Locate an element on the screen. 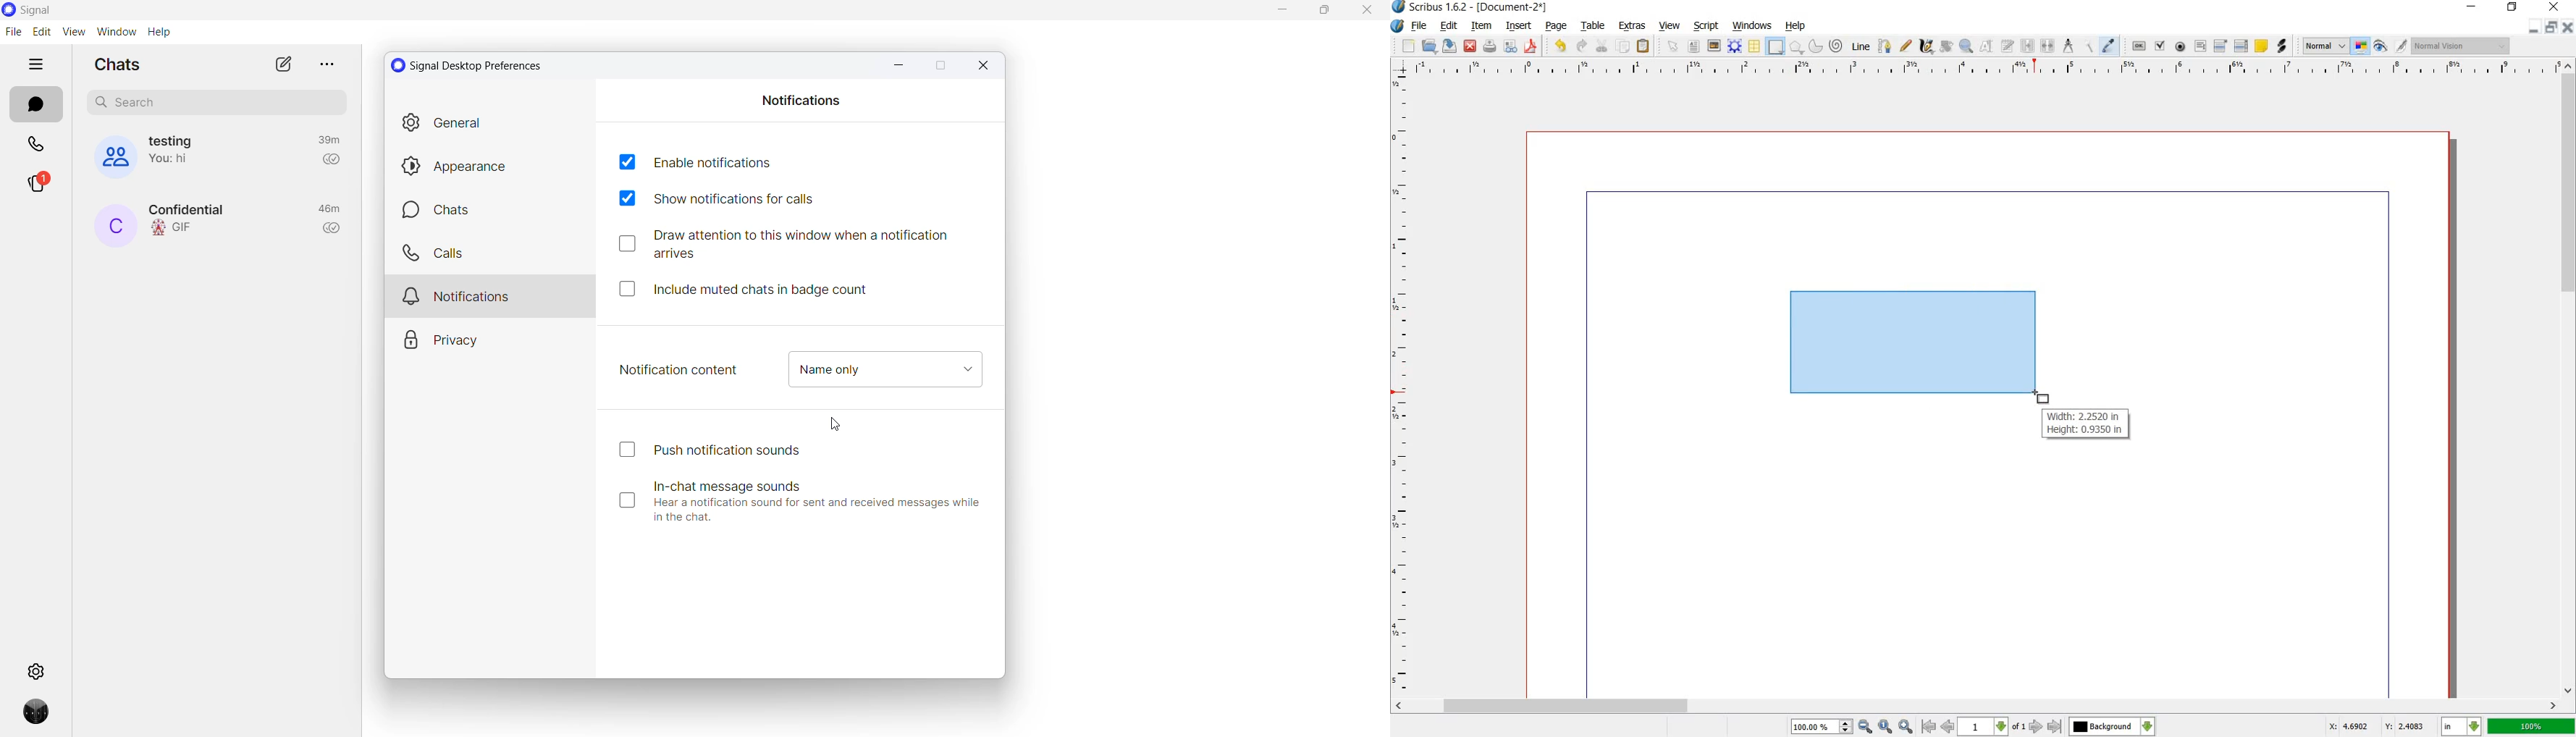 Image resolution: width=2576 pixels, height=756 pixels. minimize is located at coordinates (1276, 11).